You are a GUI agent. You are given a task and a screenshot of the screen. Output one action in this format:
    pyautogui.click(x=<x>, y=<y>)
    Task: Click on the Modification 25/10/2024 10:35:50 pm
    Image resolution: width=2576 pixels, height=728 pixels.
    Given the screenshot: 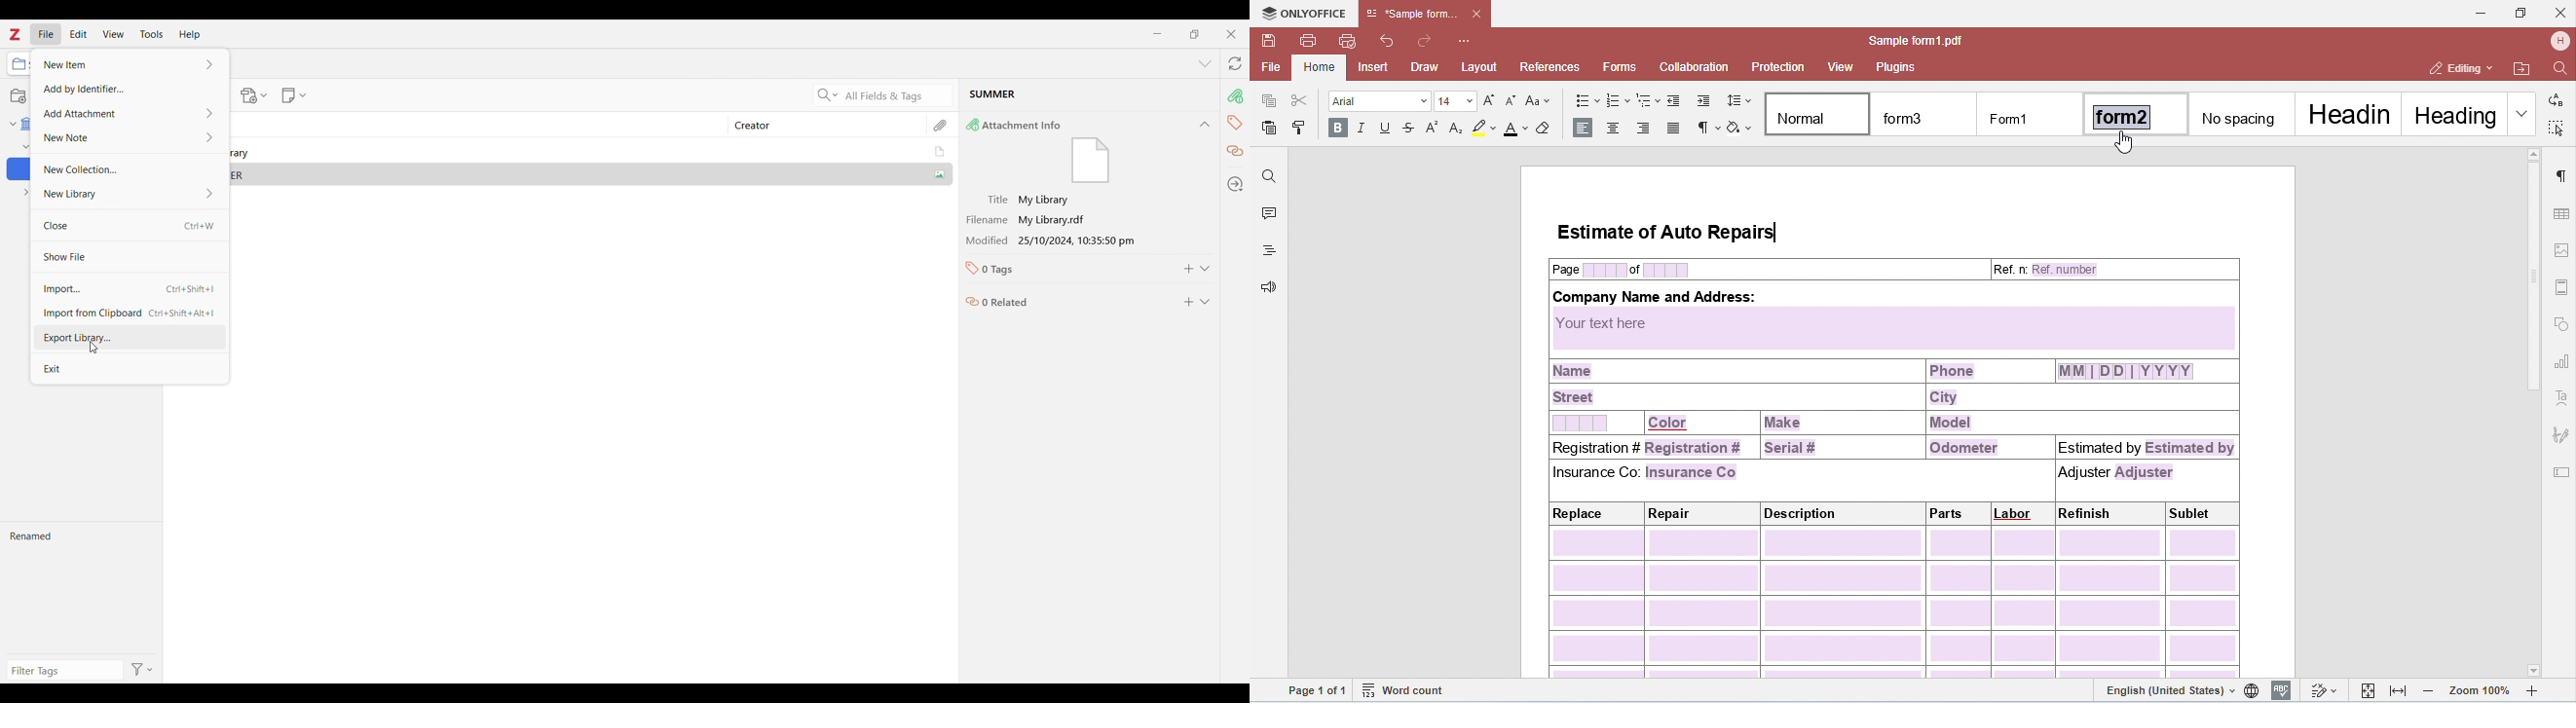 What is the action you would take?
    pyautogui.click(x=1066, y=240)
    